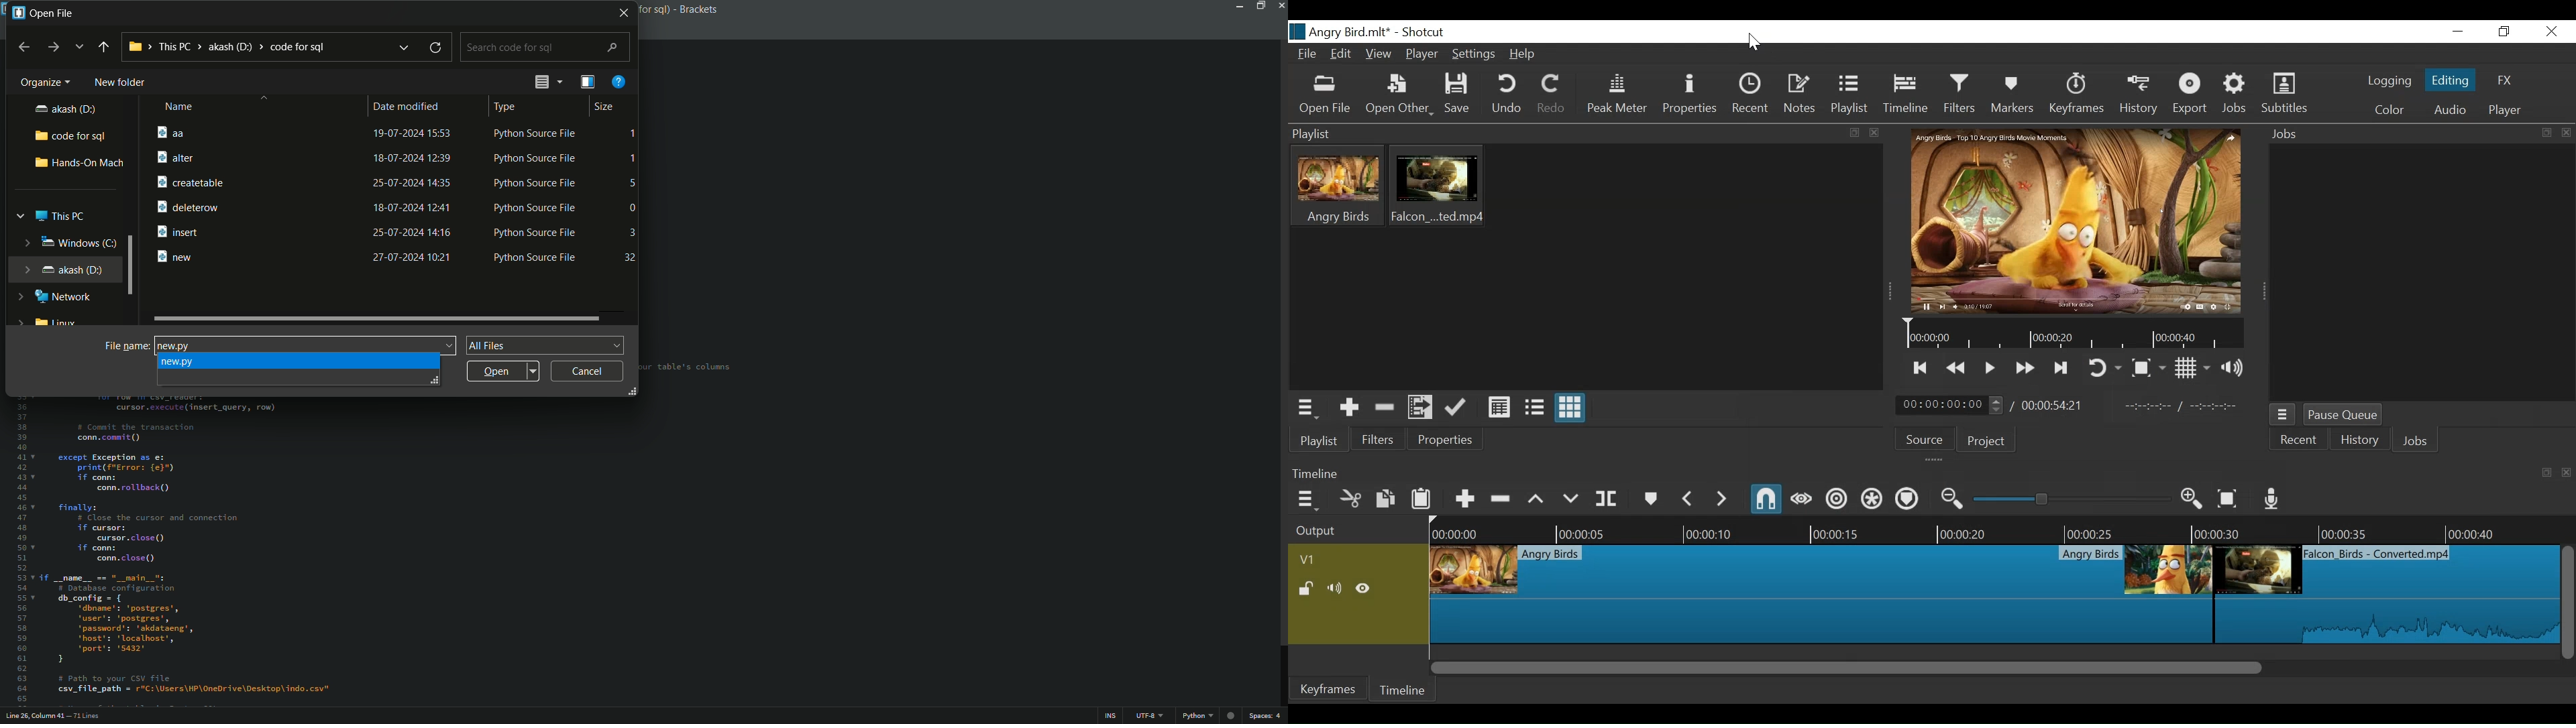  I want to click on Skip to the next point, so click(2062, 368).